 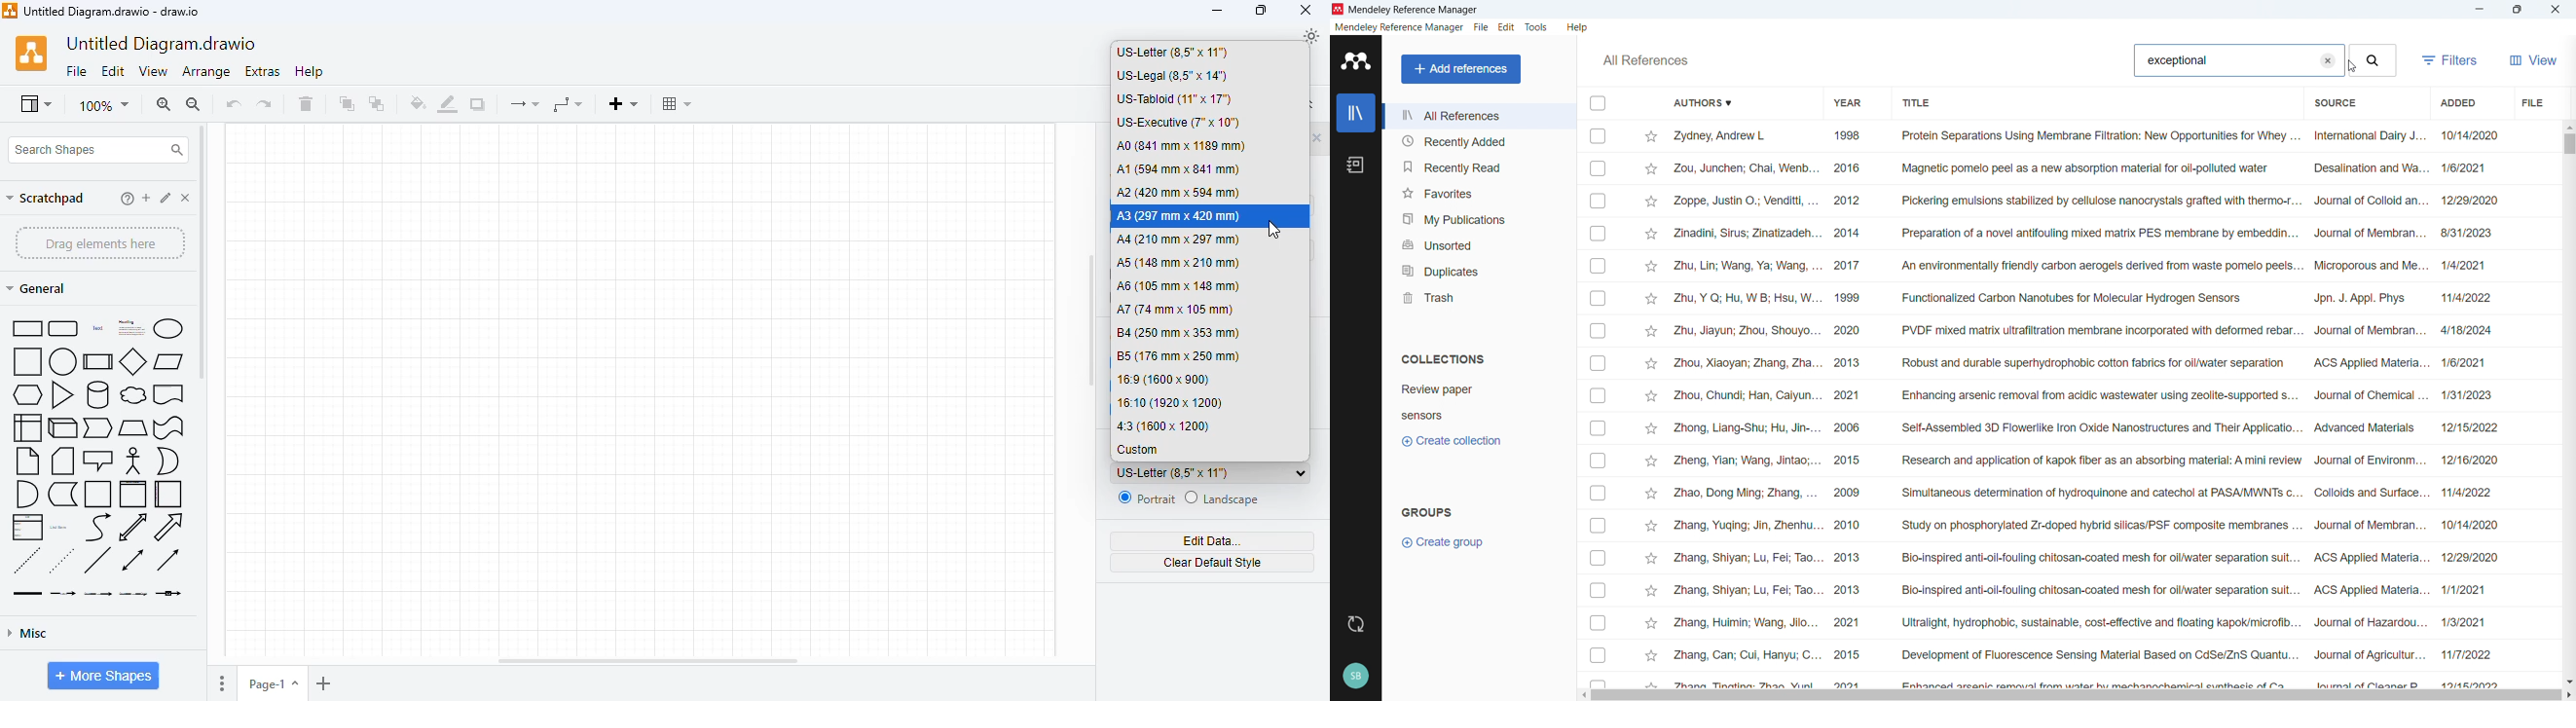 What do you see at coordinates (2532, 102) in the screenshot?
I see `file ` at bounding box center [2532, 102].